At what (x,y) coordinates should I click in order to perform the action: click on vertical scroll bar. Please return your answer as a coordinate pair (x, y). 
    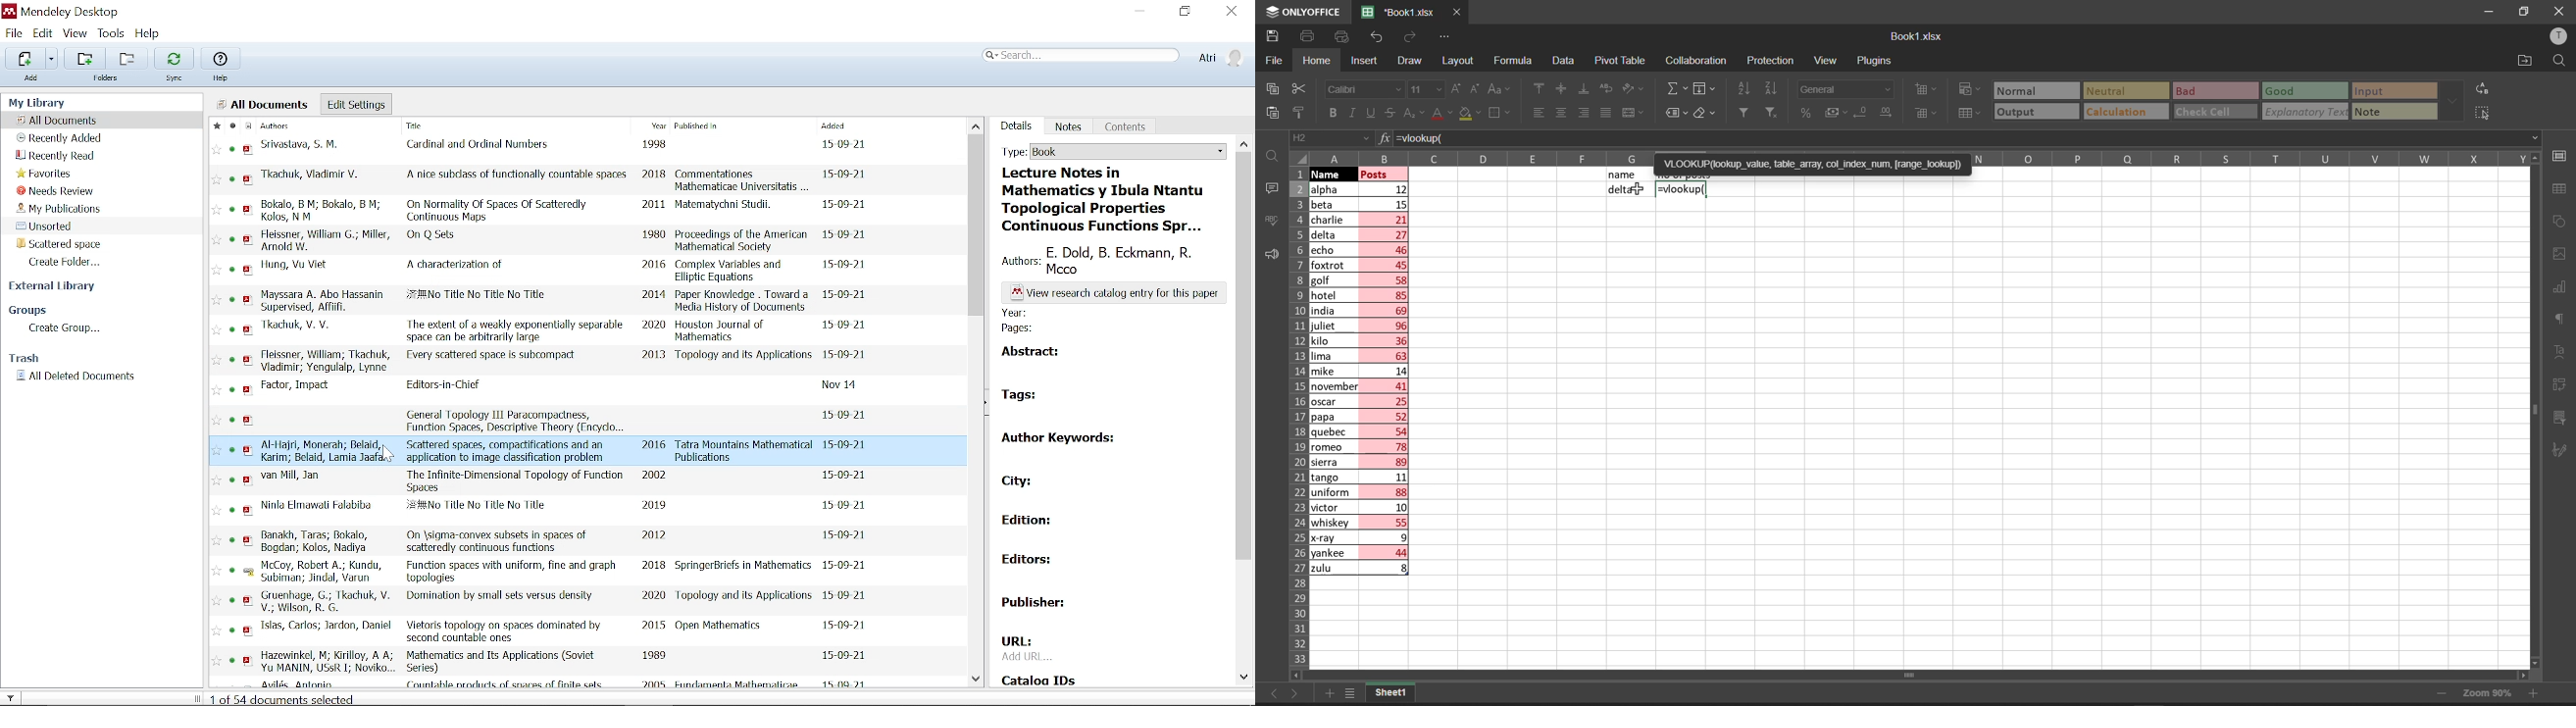
    Looking at the image, I should click on (2534, 414).